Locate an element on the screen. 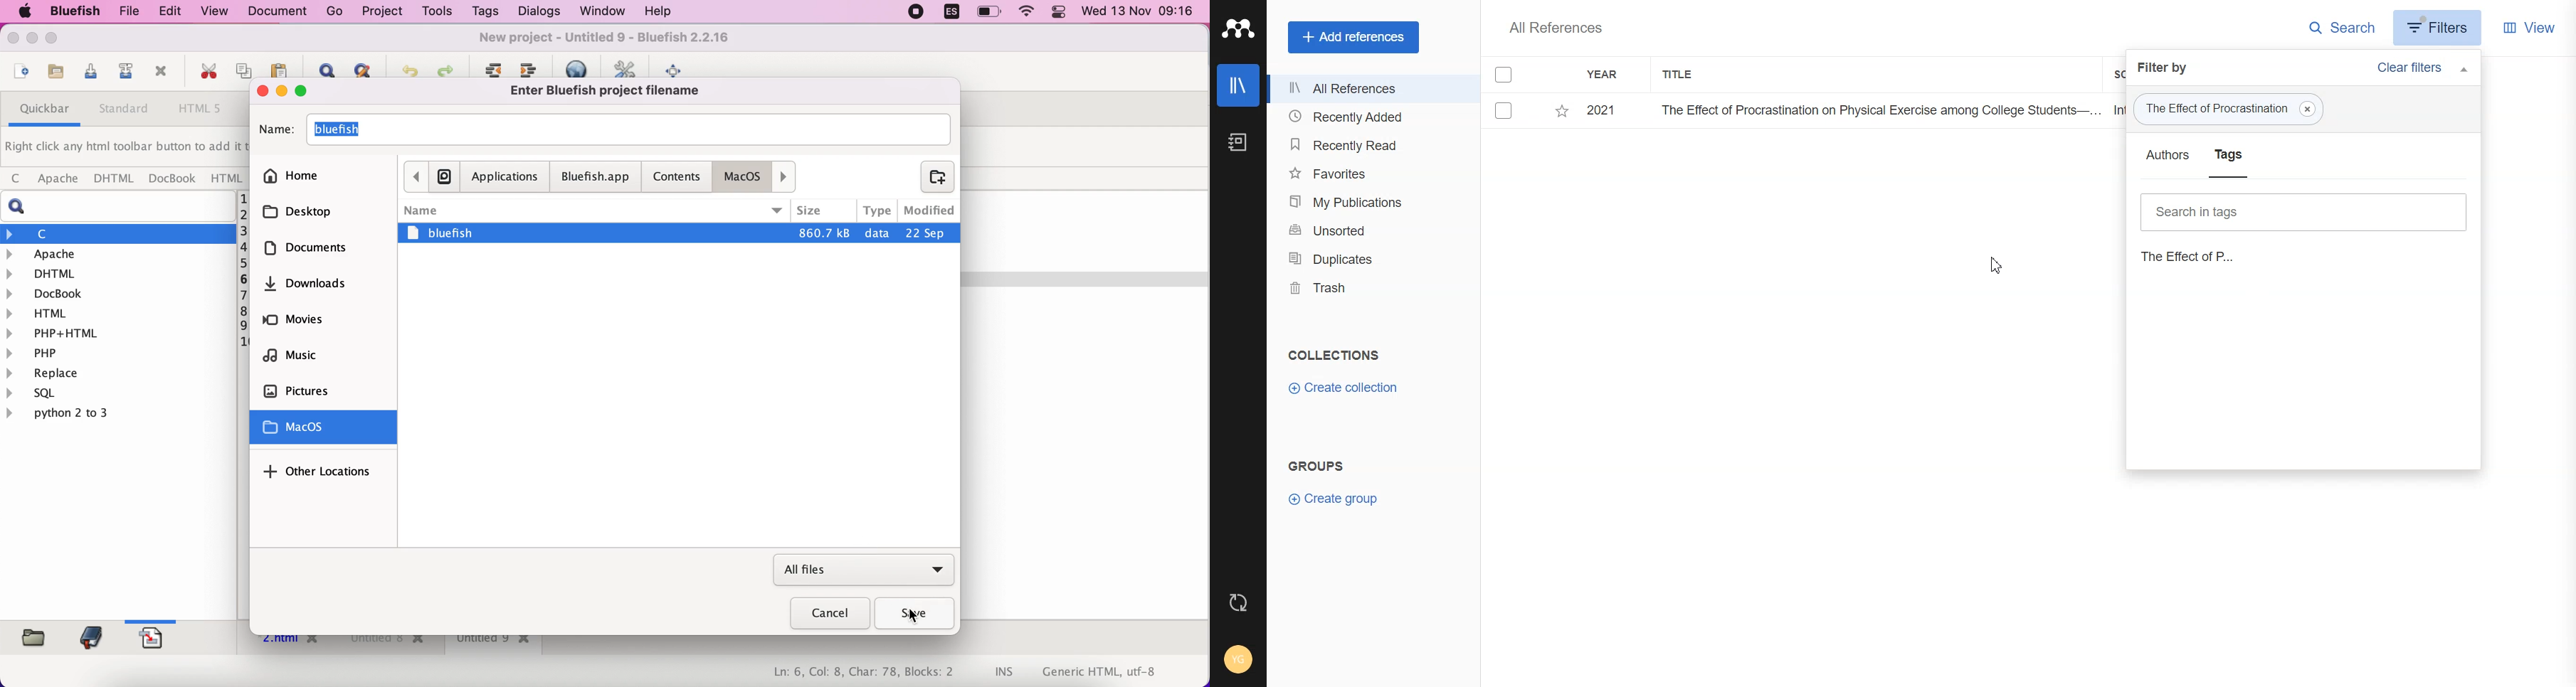 The width and height of the screenshot is (2576, 700). Text is located at coordinates (1336, 355).